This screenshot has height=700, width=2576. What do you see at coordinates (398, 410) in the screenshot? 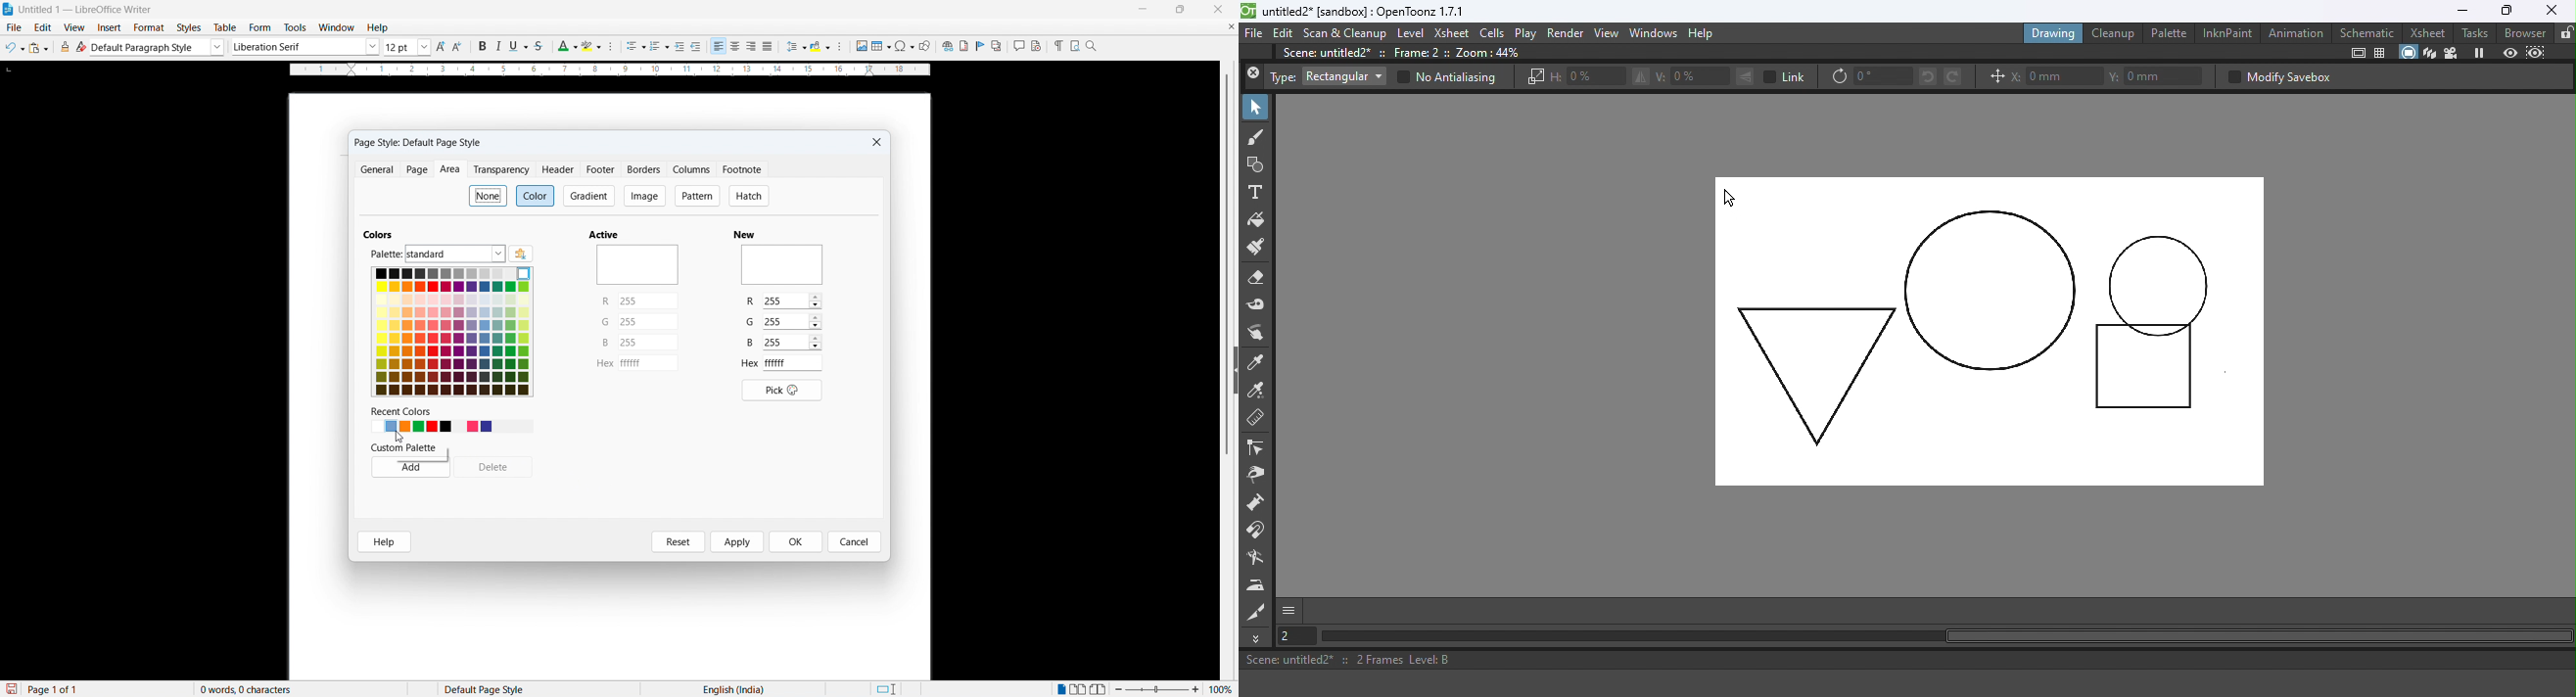
I see `recent colors` at bounding box center [398, 410].